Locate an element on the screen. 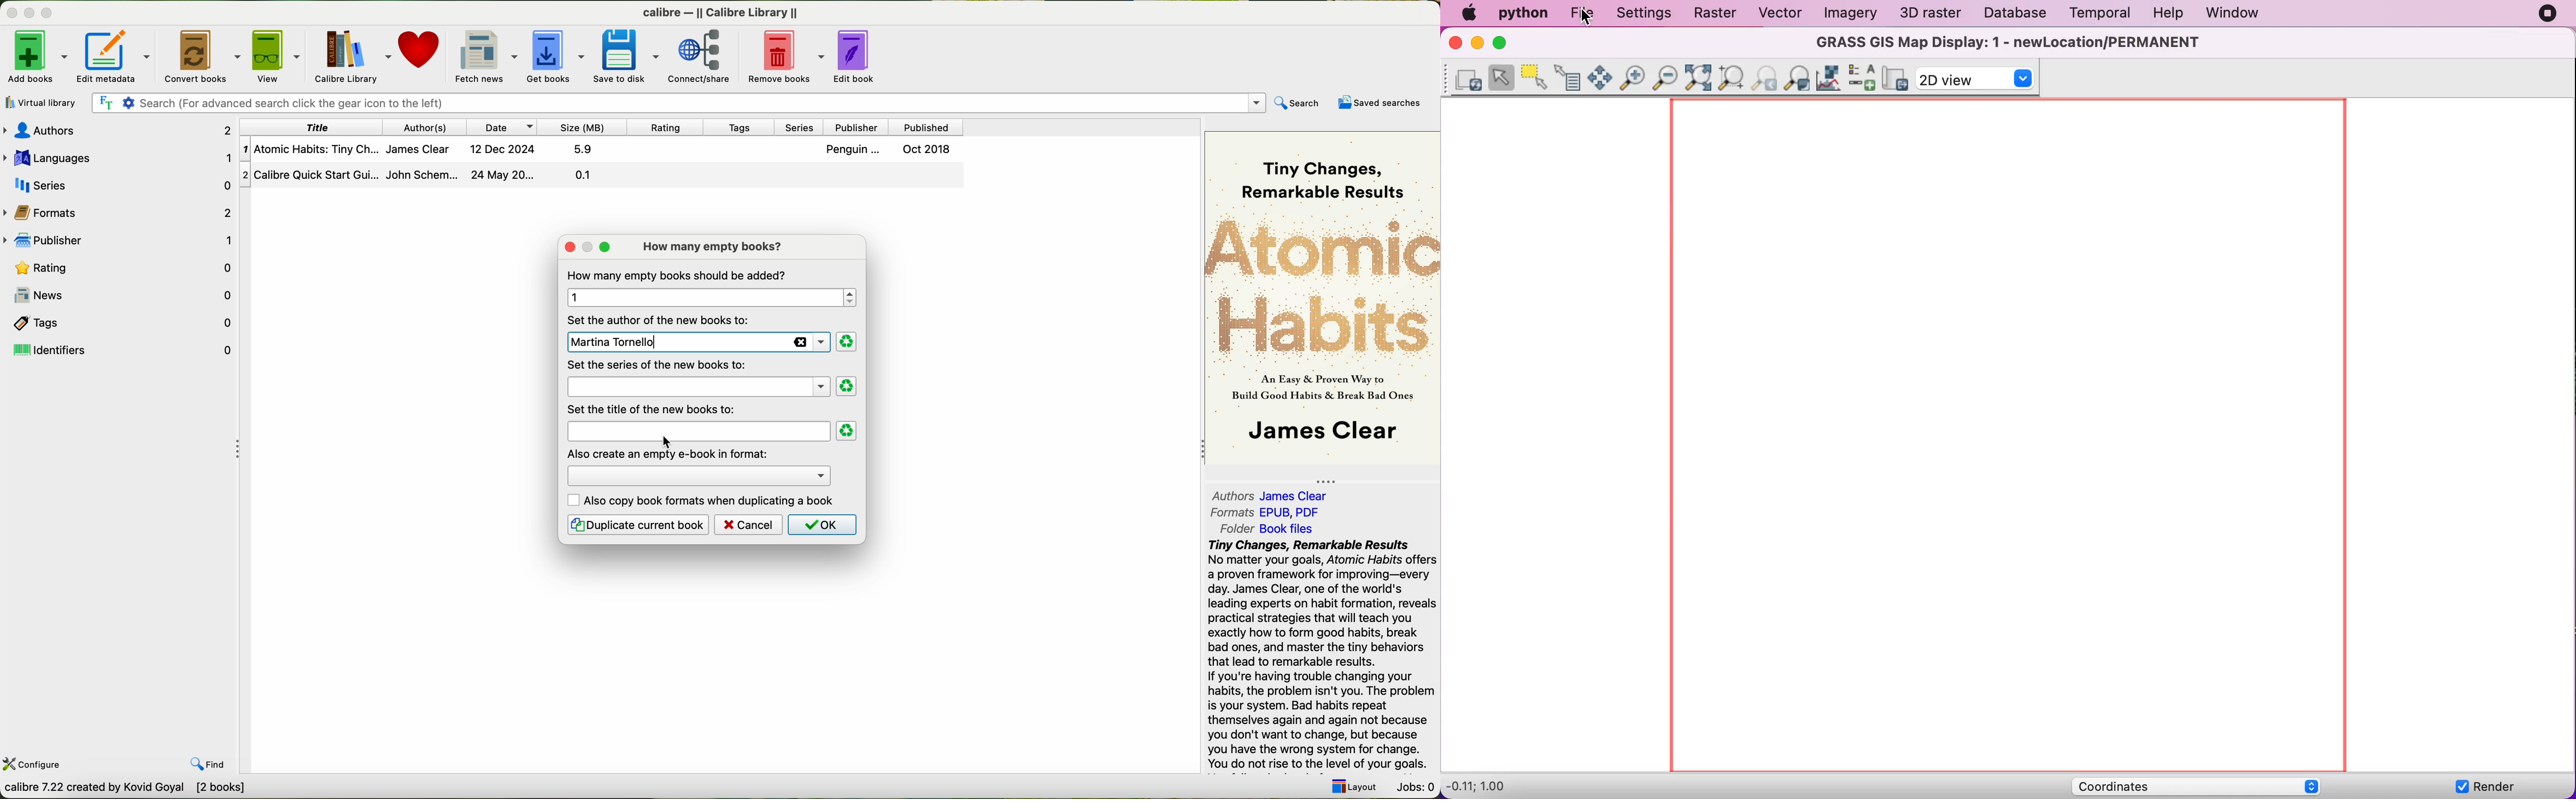 Image resolution: width=2576 pixels, height=812 pixels. series is located at coordinates (117, 184).